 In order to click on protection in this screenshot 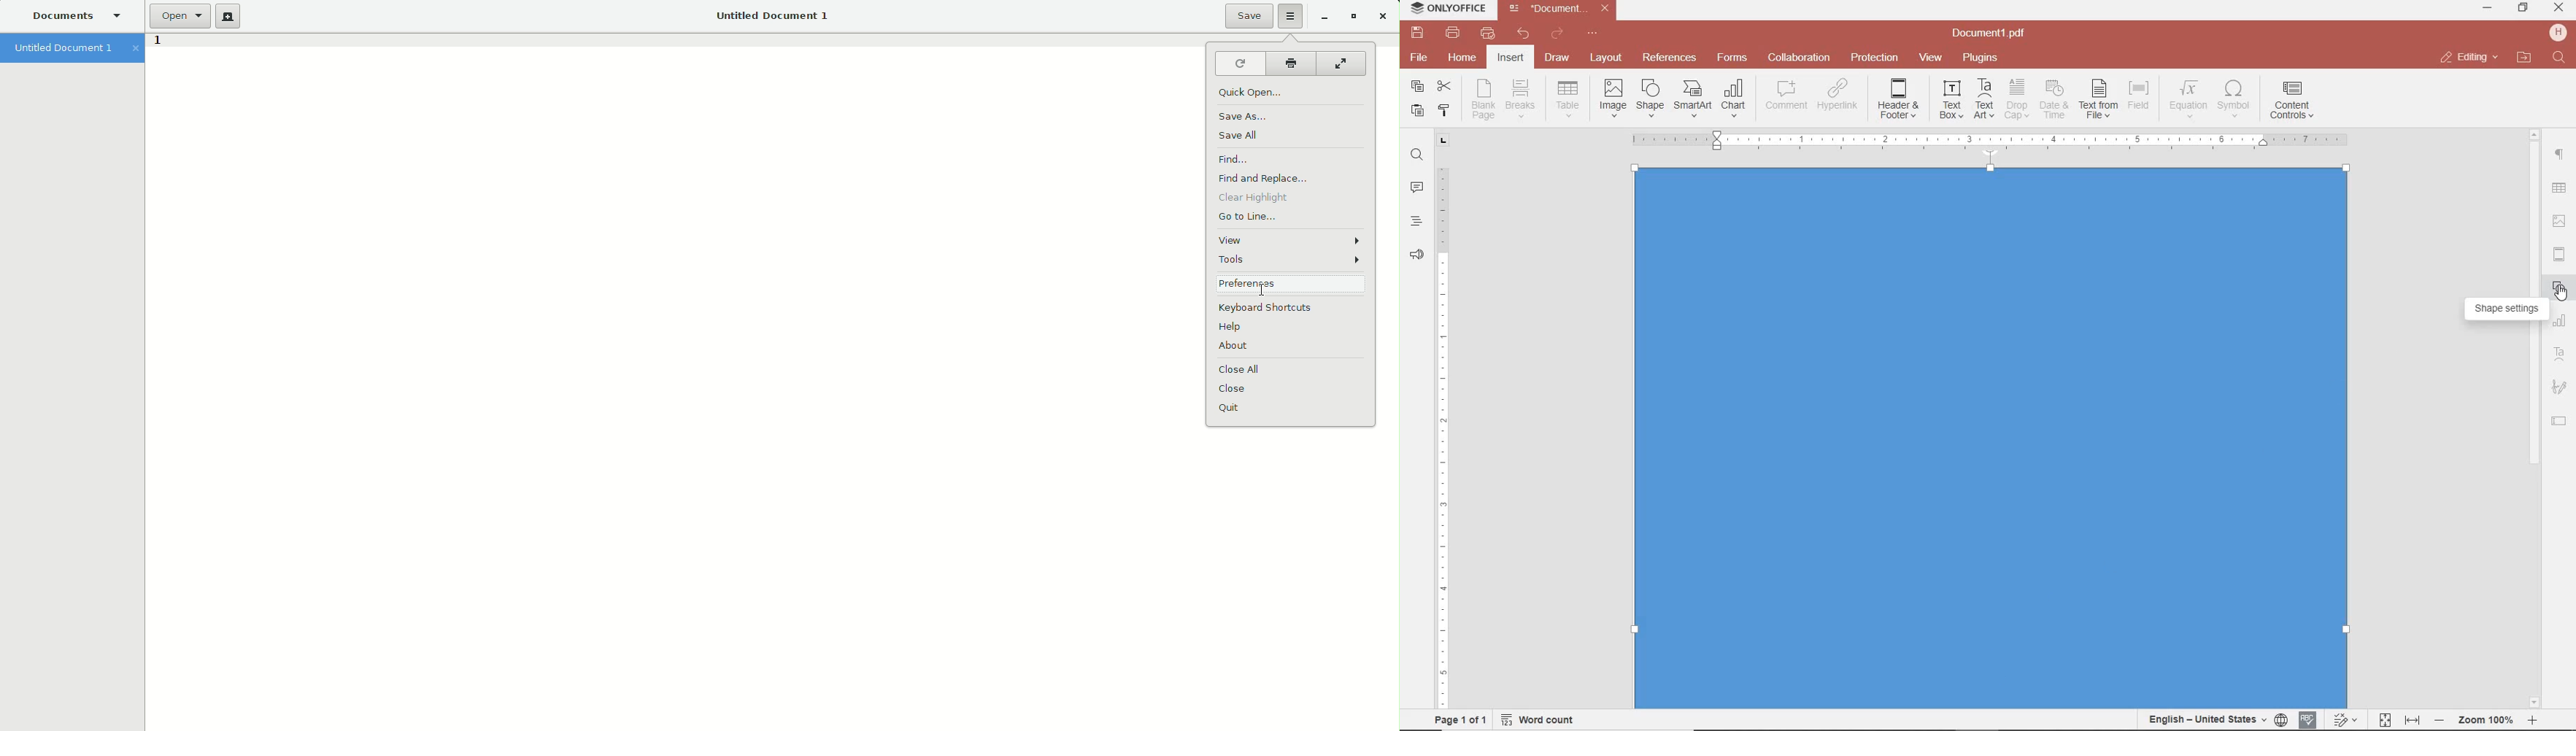, I will do `click(1875, 58)`.